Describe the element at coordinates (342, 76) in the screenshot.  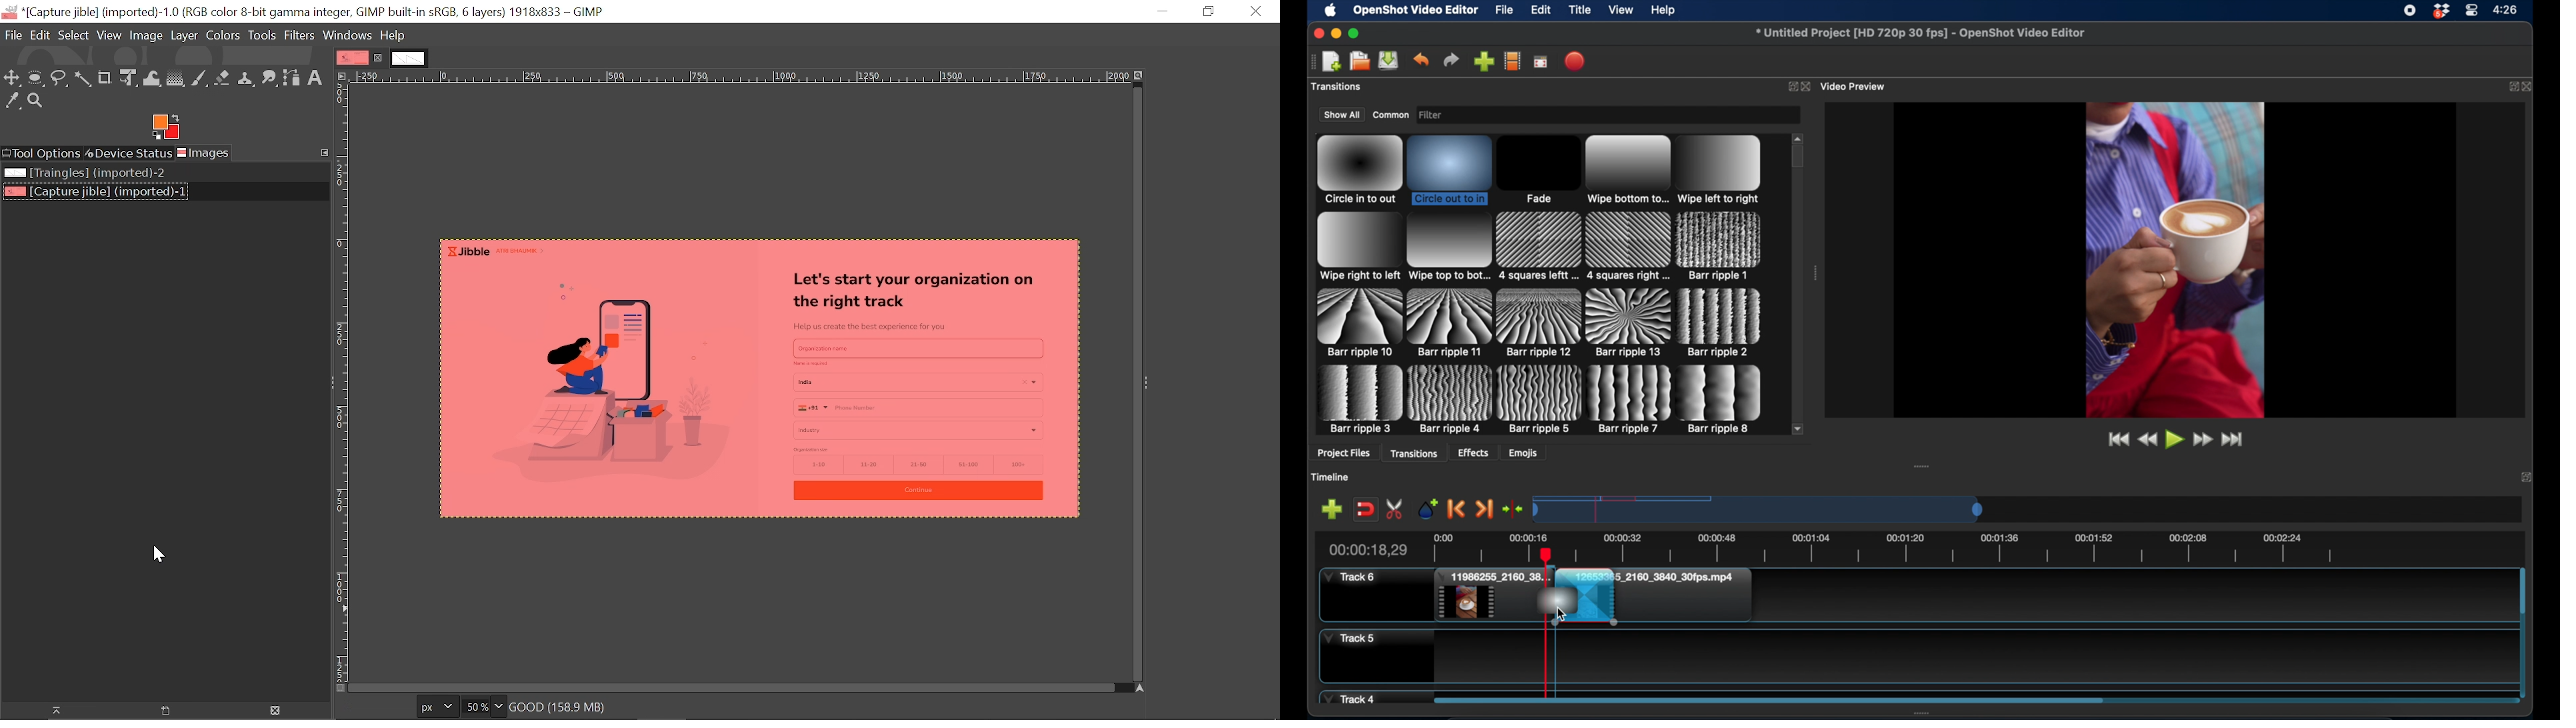
I see `Access this image menu` at that location.